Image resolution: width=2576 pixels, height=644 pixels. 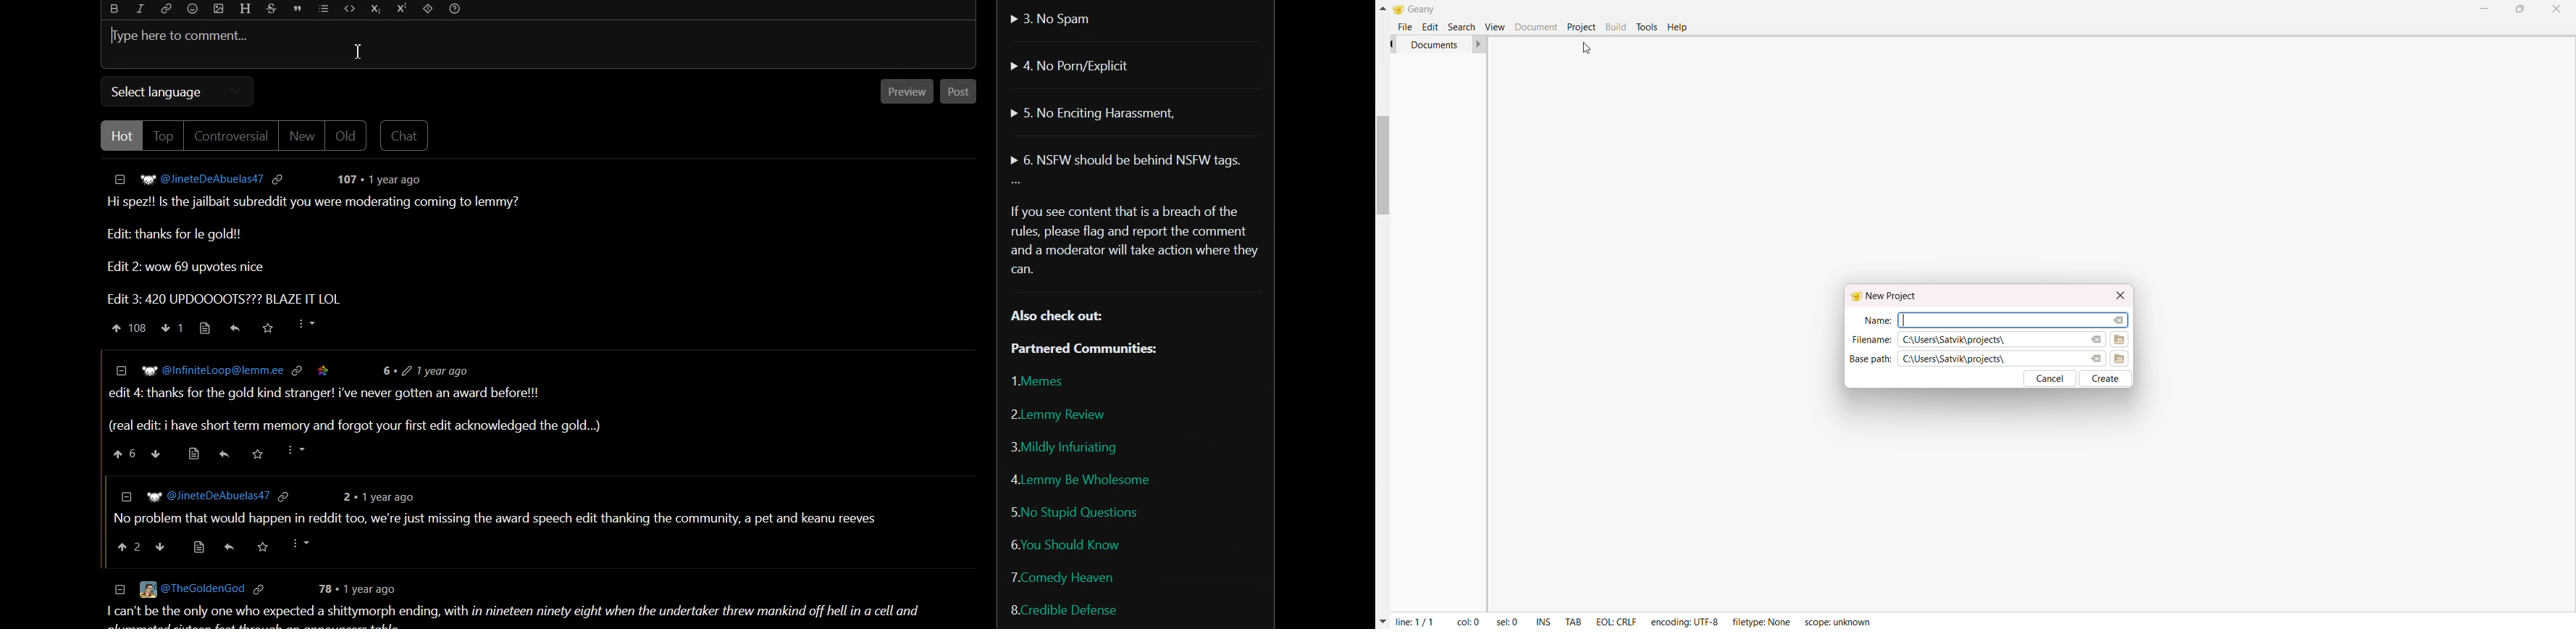 I want to click on Top, so click(x=162, y=136).